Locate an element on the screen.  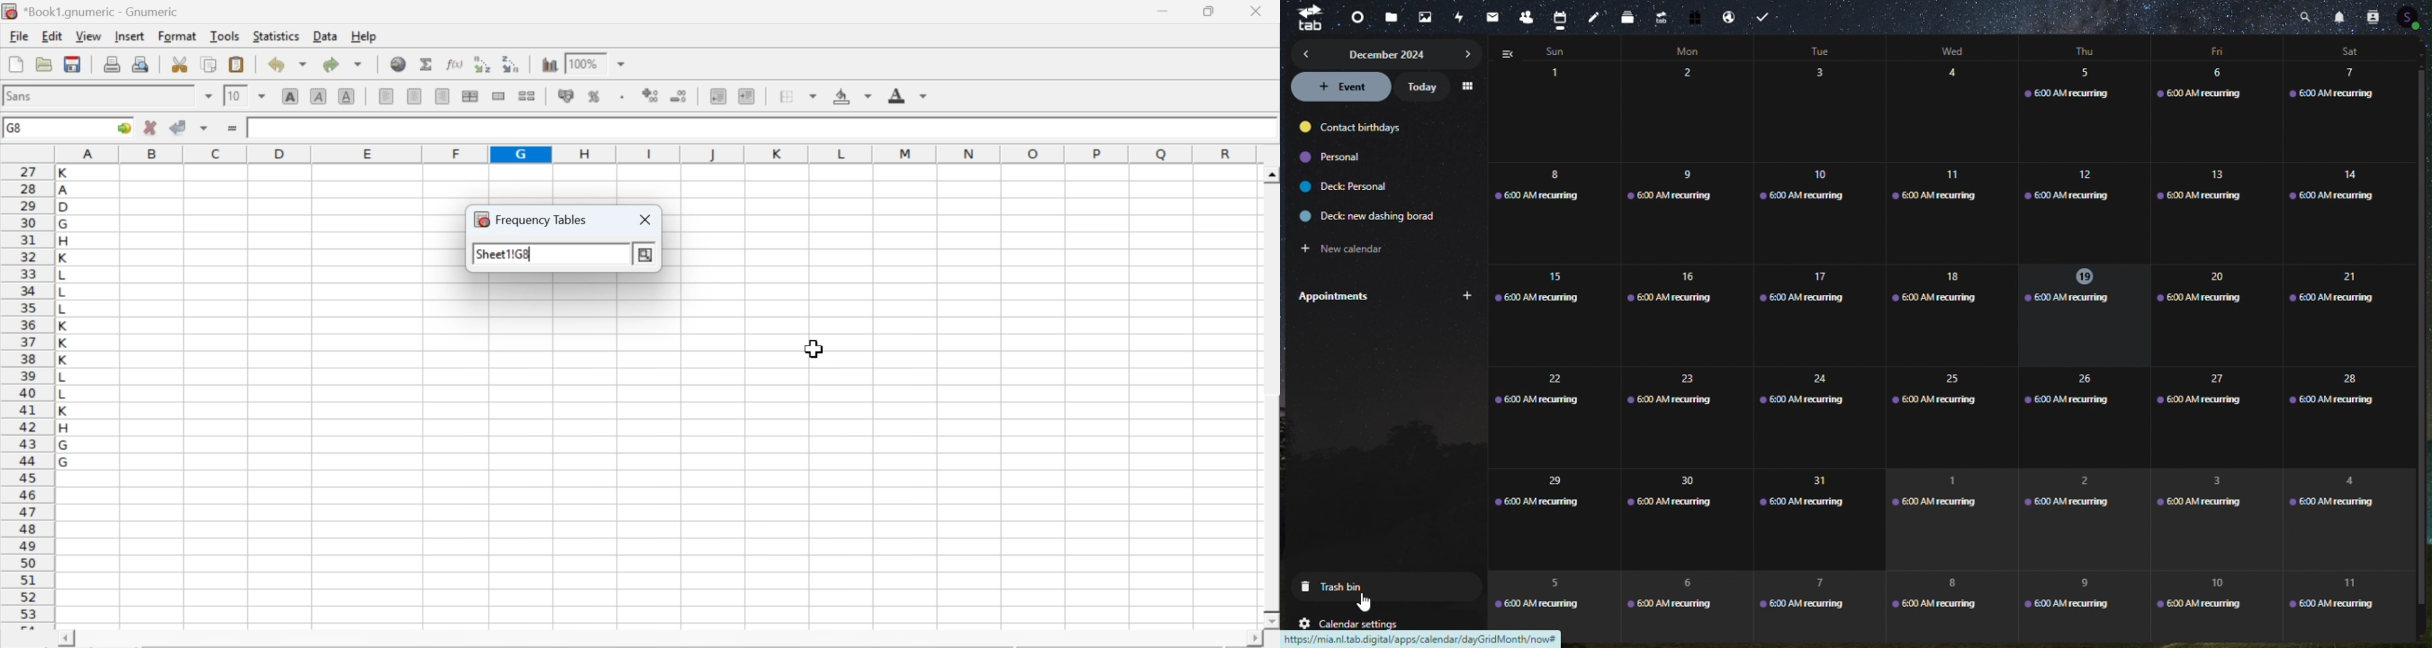
files is located at coordinates (1389, 15).